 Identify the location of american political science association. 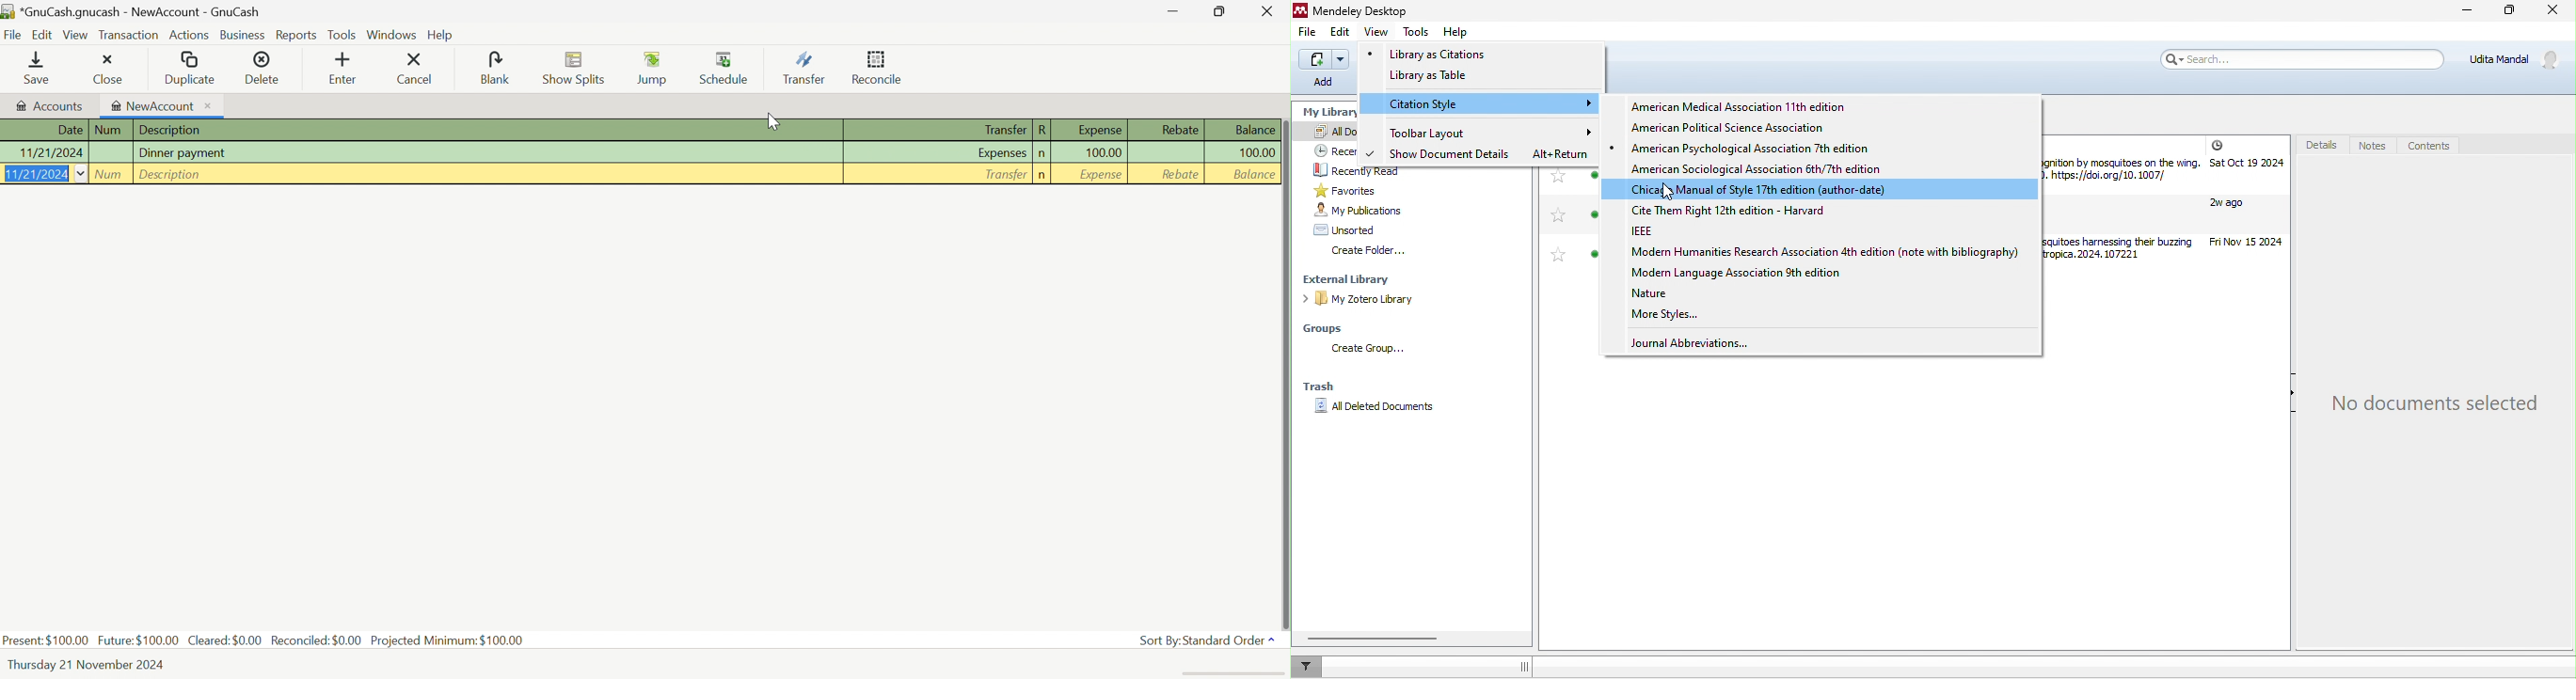
(1726, 126).